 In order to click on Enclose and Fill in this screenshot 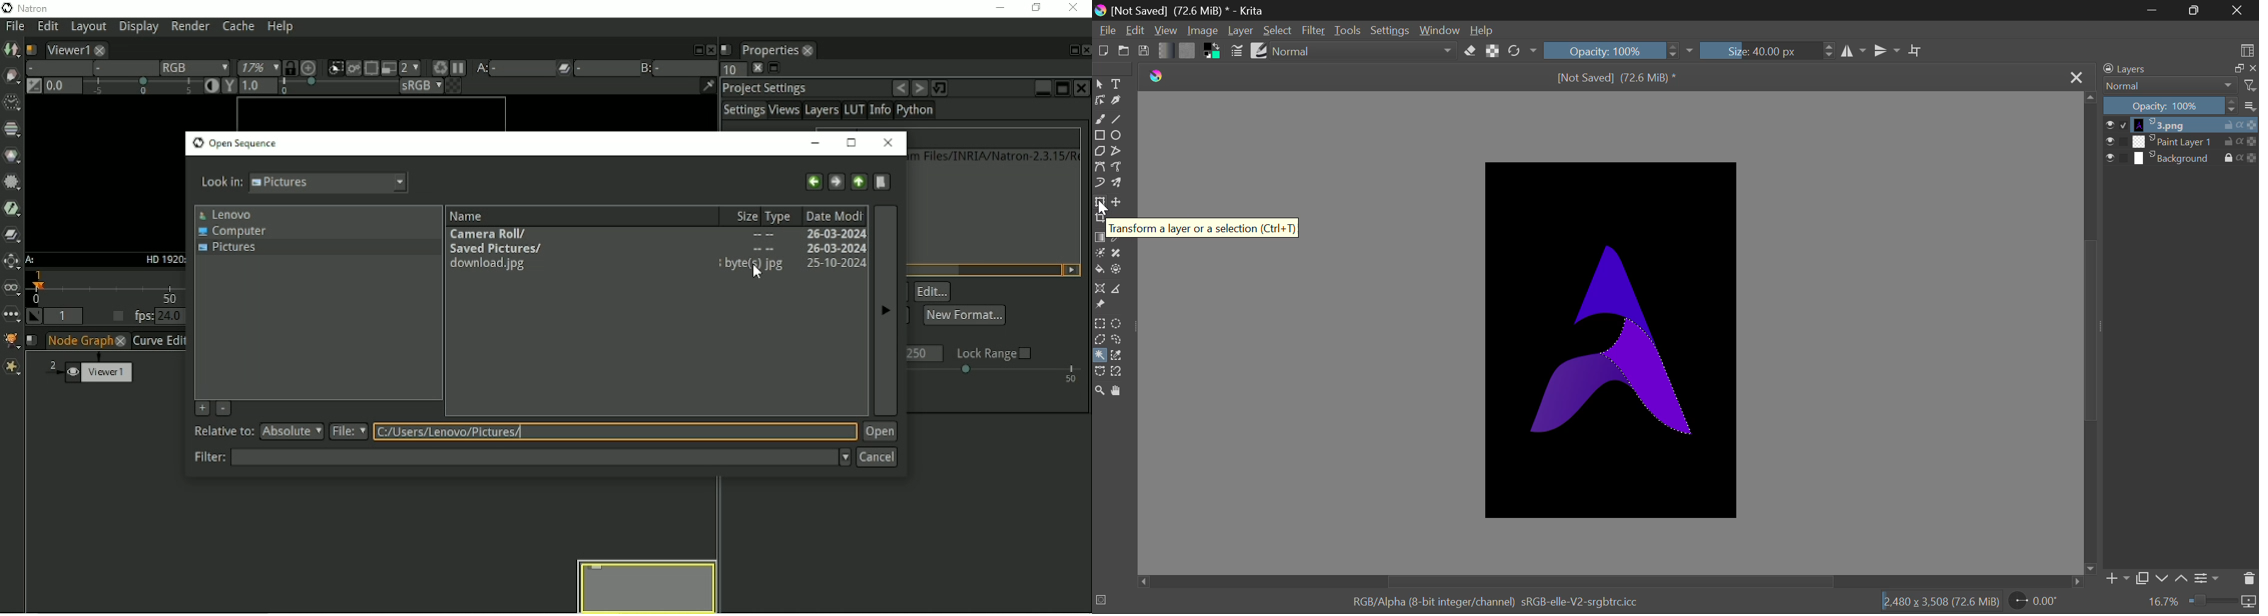, I will do `click(1120, 271)`.